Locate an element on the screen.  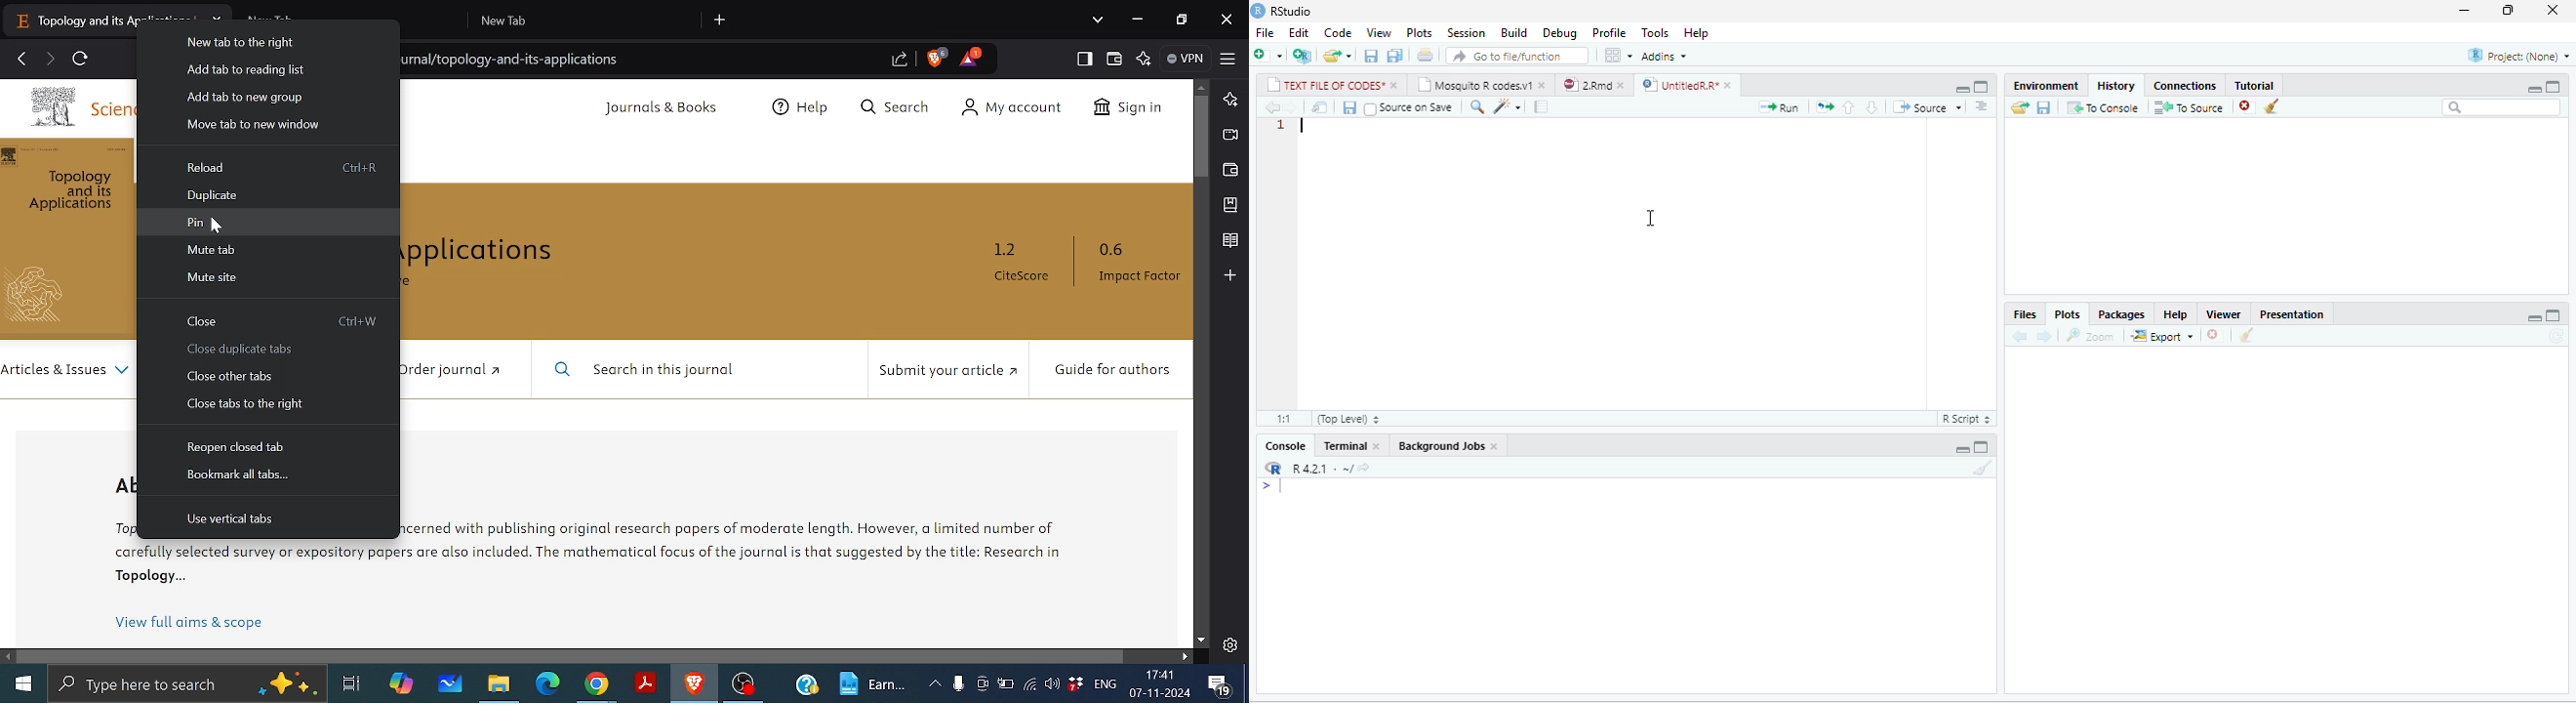
minimize is located at coordinates (2465, 11).